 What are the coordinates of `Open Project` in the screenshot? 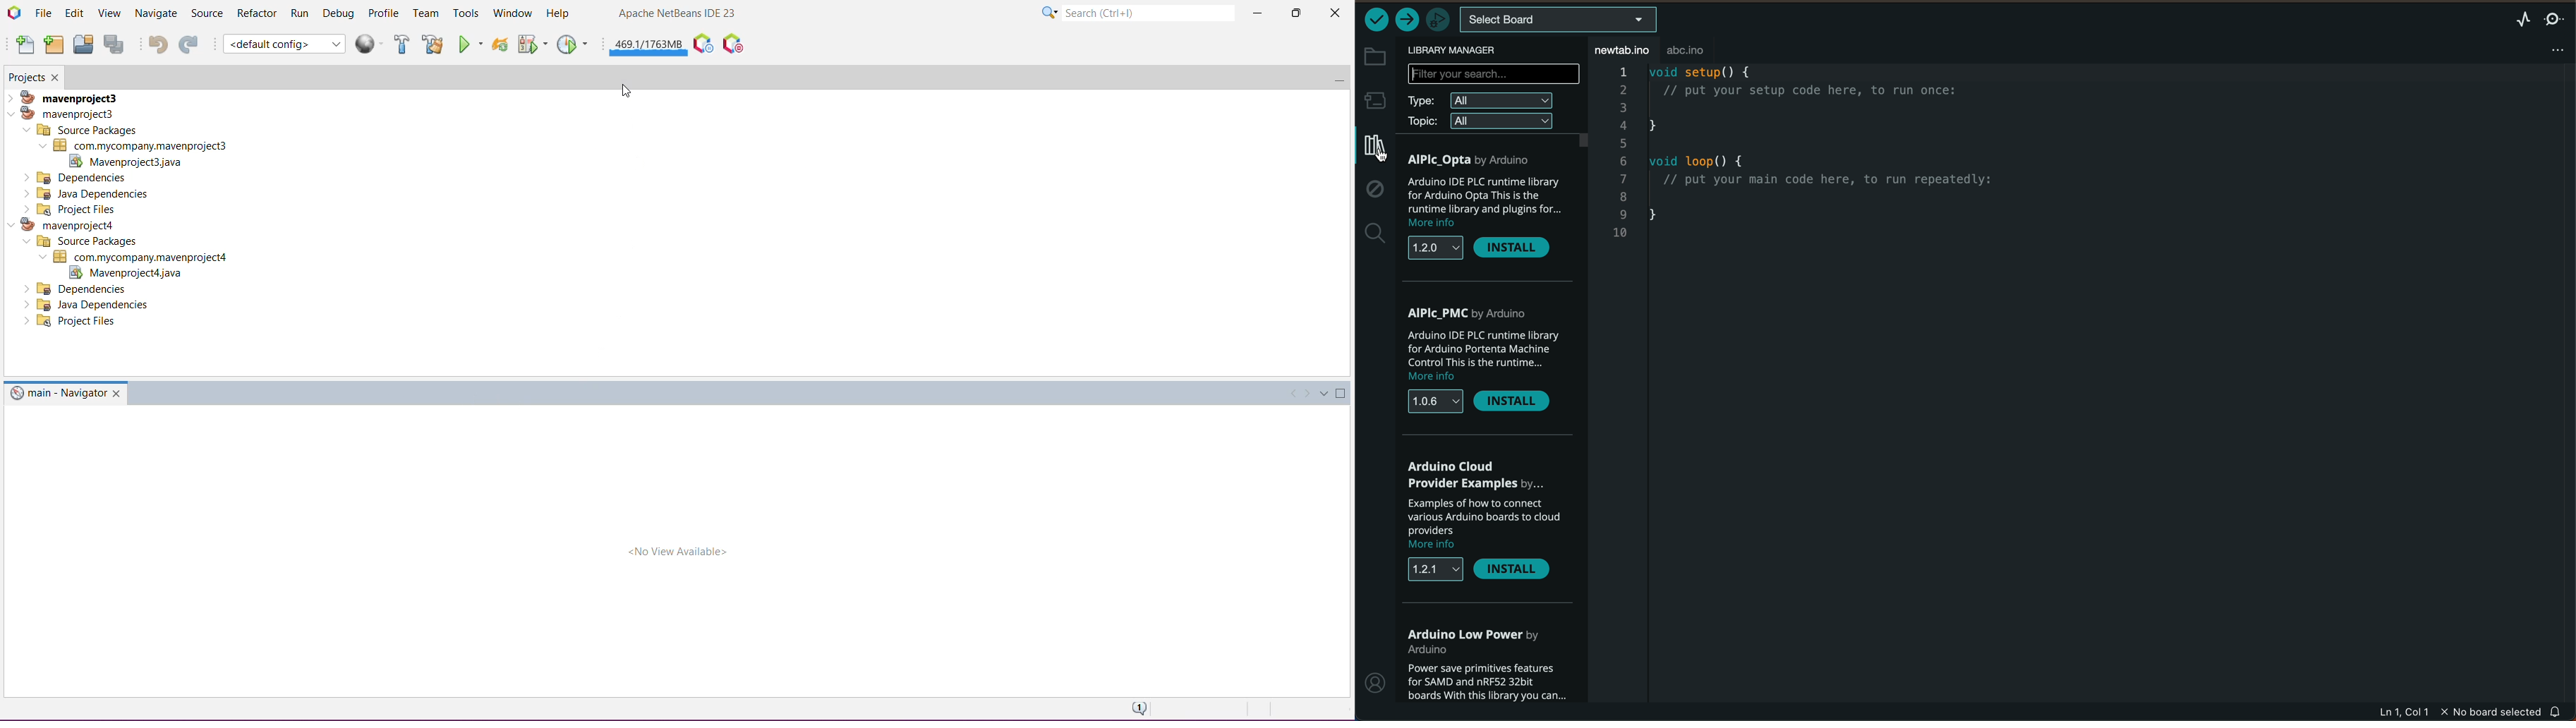 It's located at (83, 44).